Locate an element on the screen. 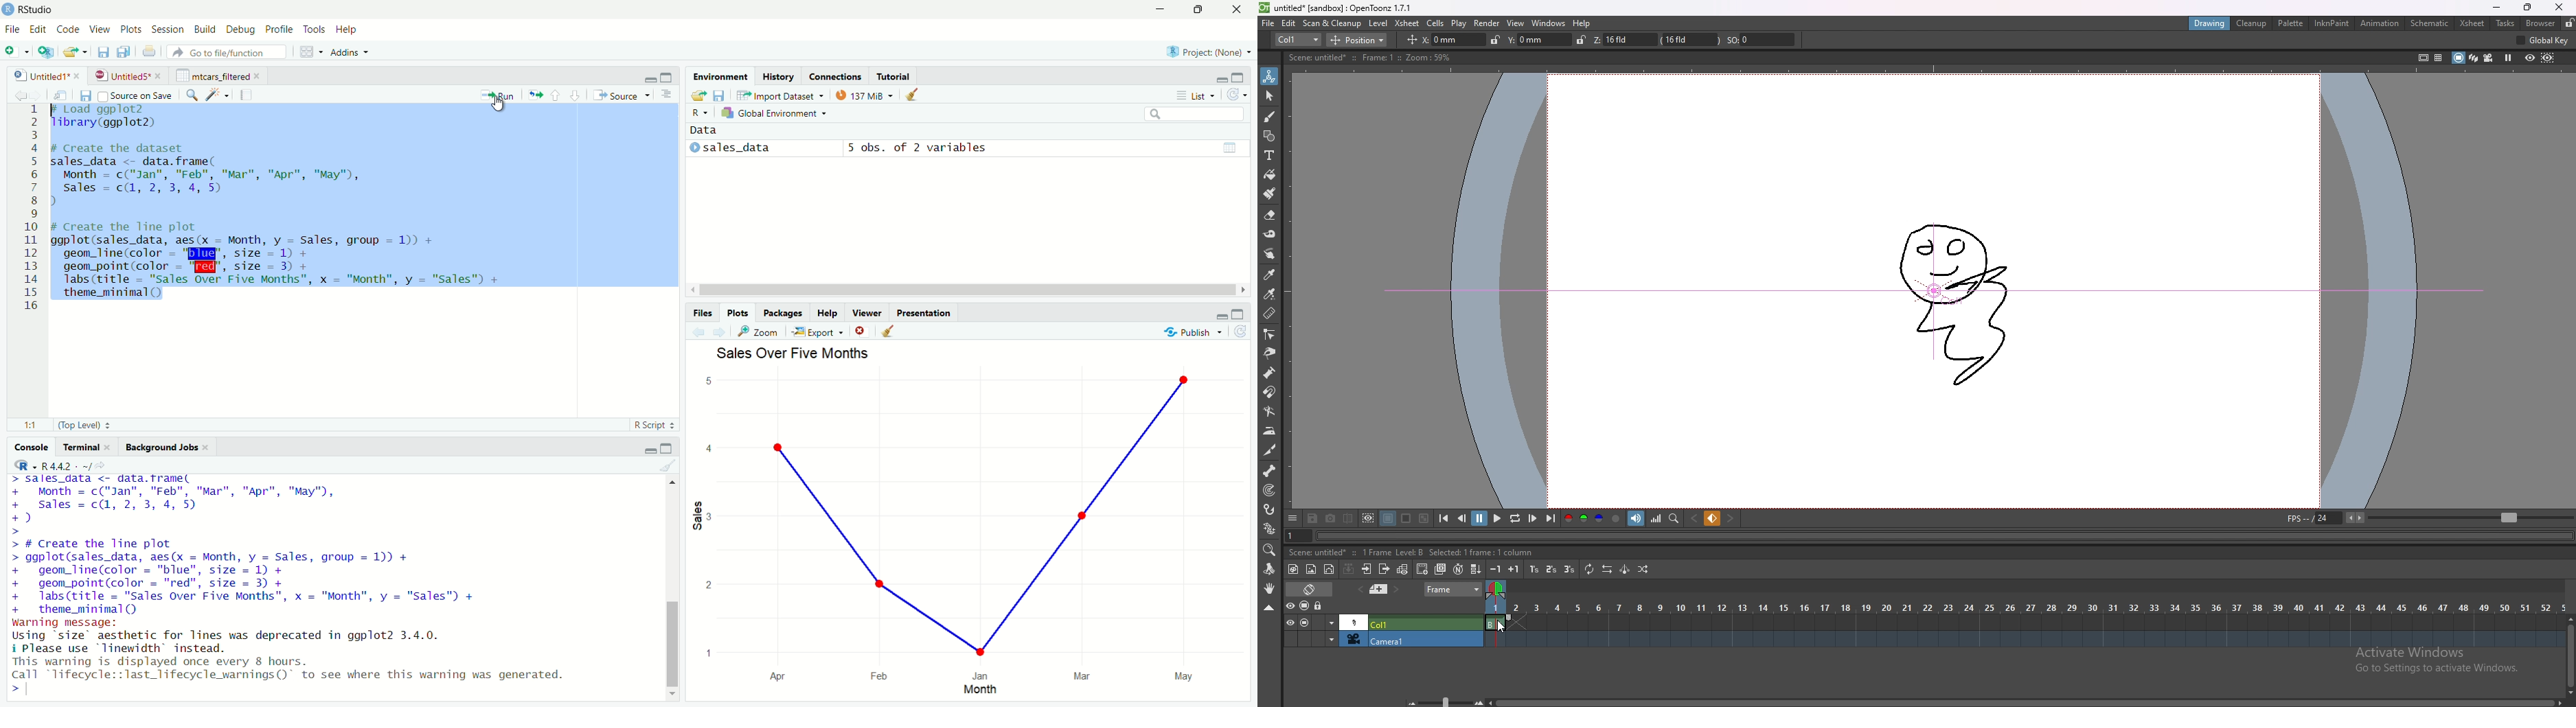 The height and width of the screenshot is (728, 2576). viewer is located at coordinates (867, 313).